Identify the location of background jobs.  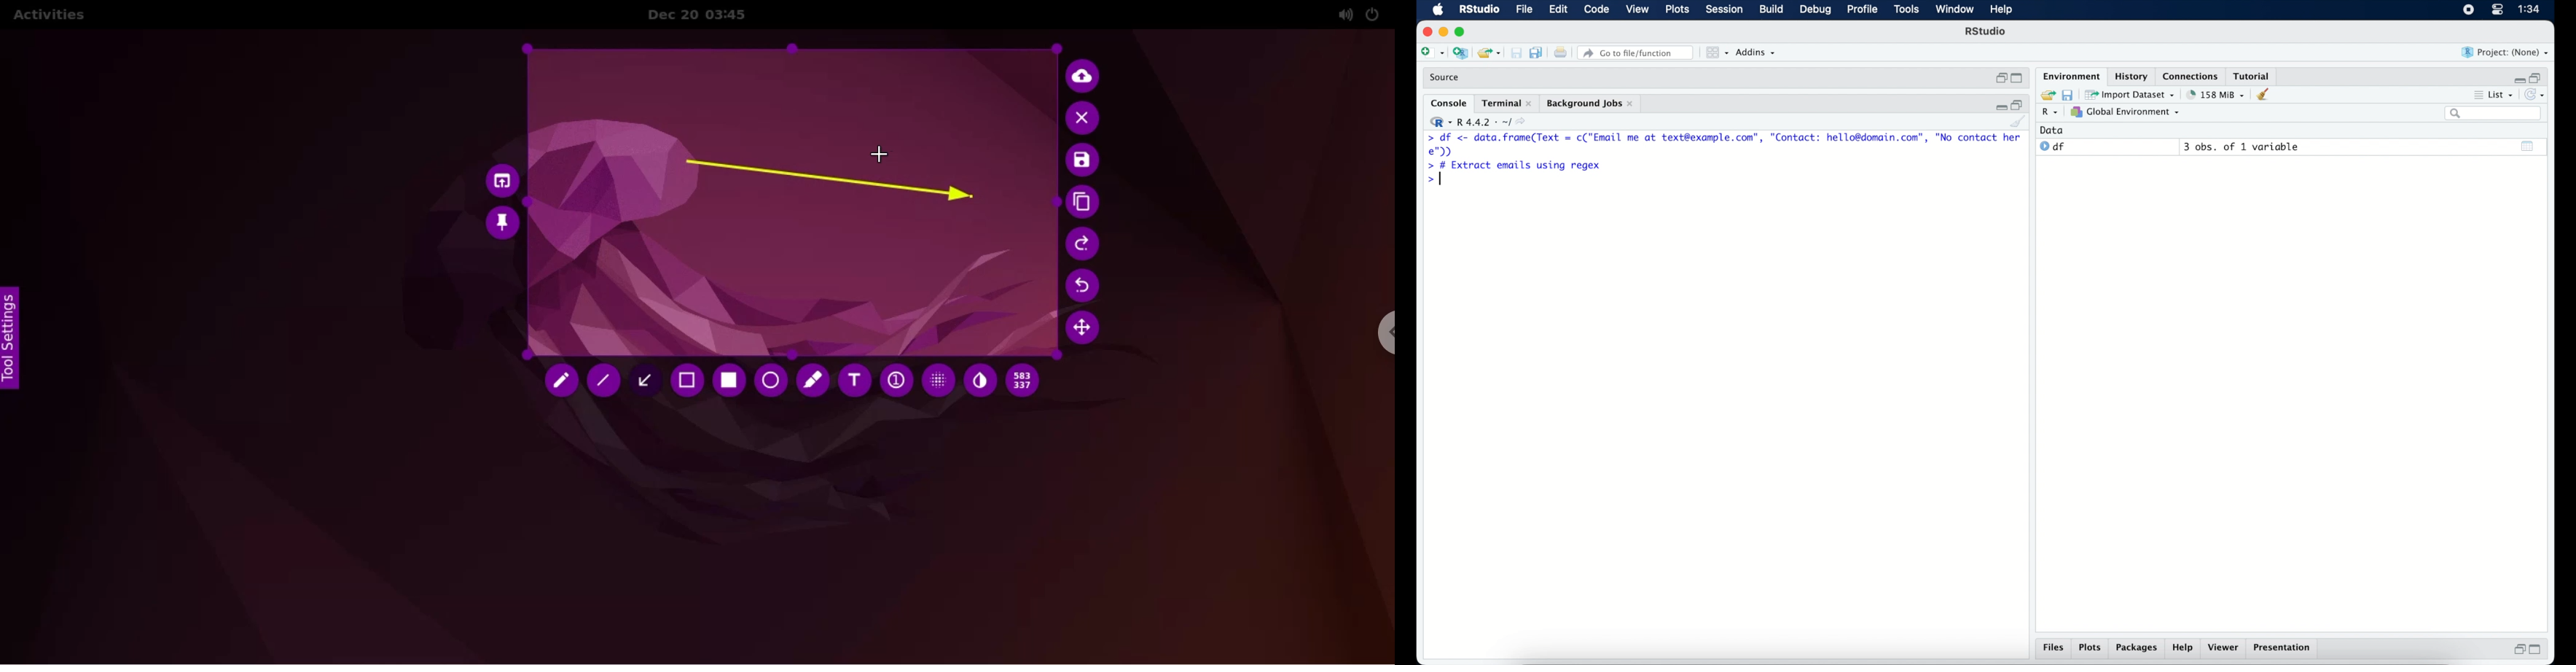
(1592, 104).